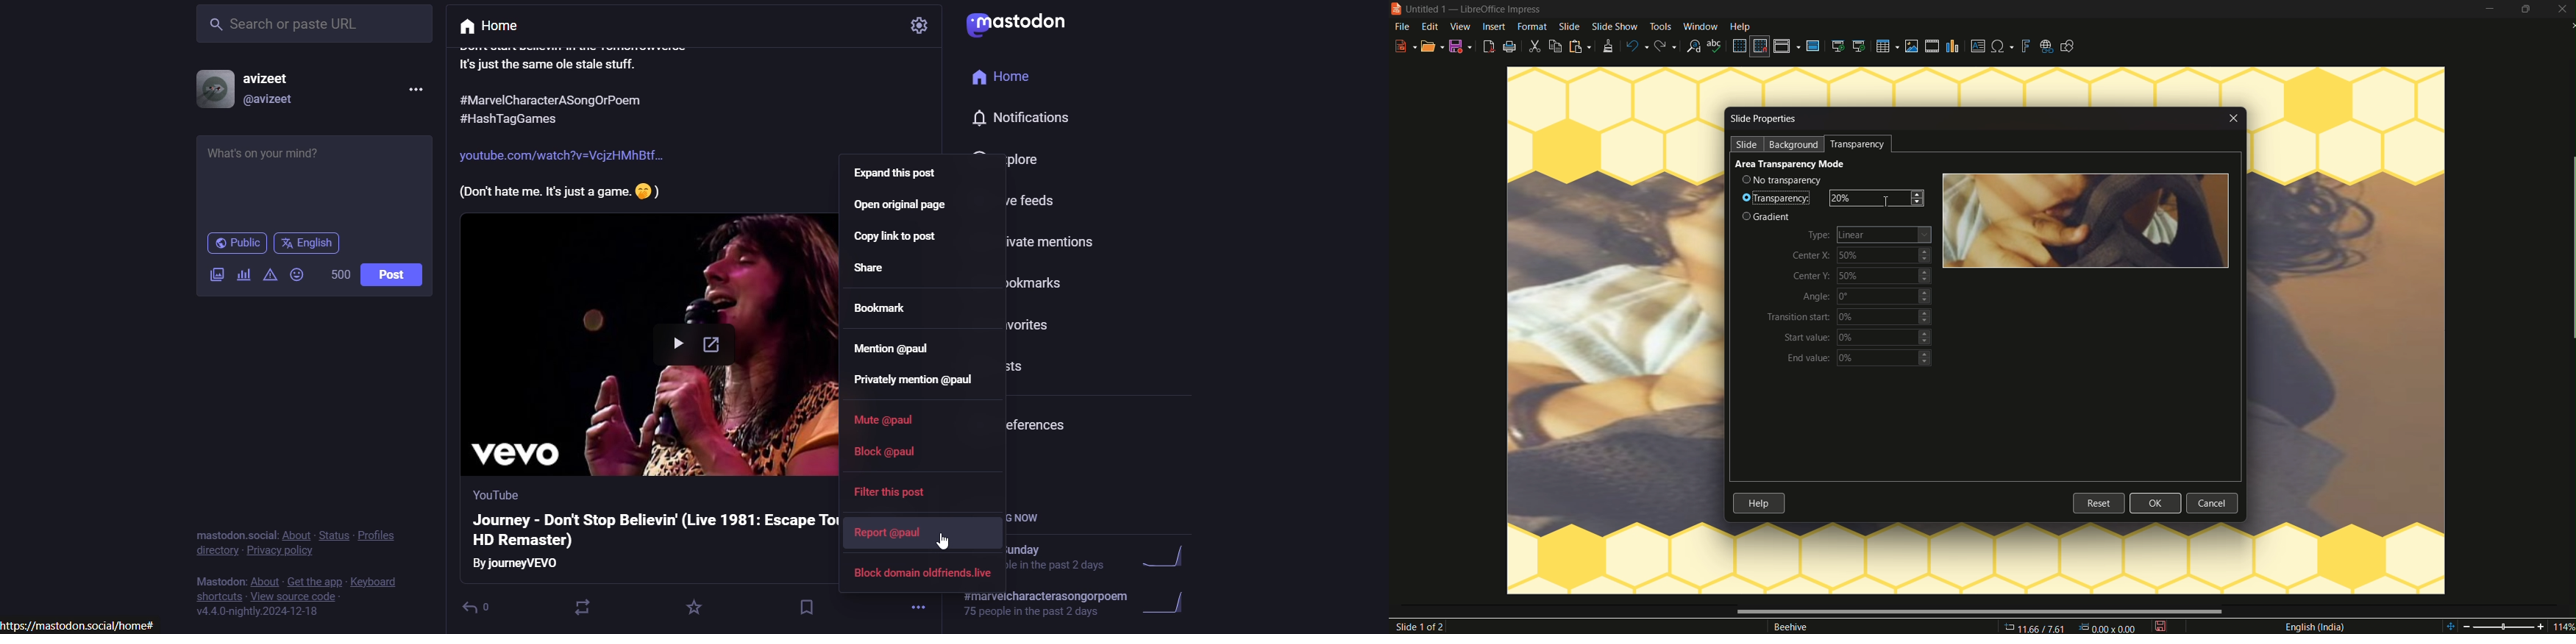 The image size is (2576, 644). What do you see at coordinates (1816, 296) in the screenshot?
I see `angle` at bounding box center [1816, 296].